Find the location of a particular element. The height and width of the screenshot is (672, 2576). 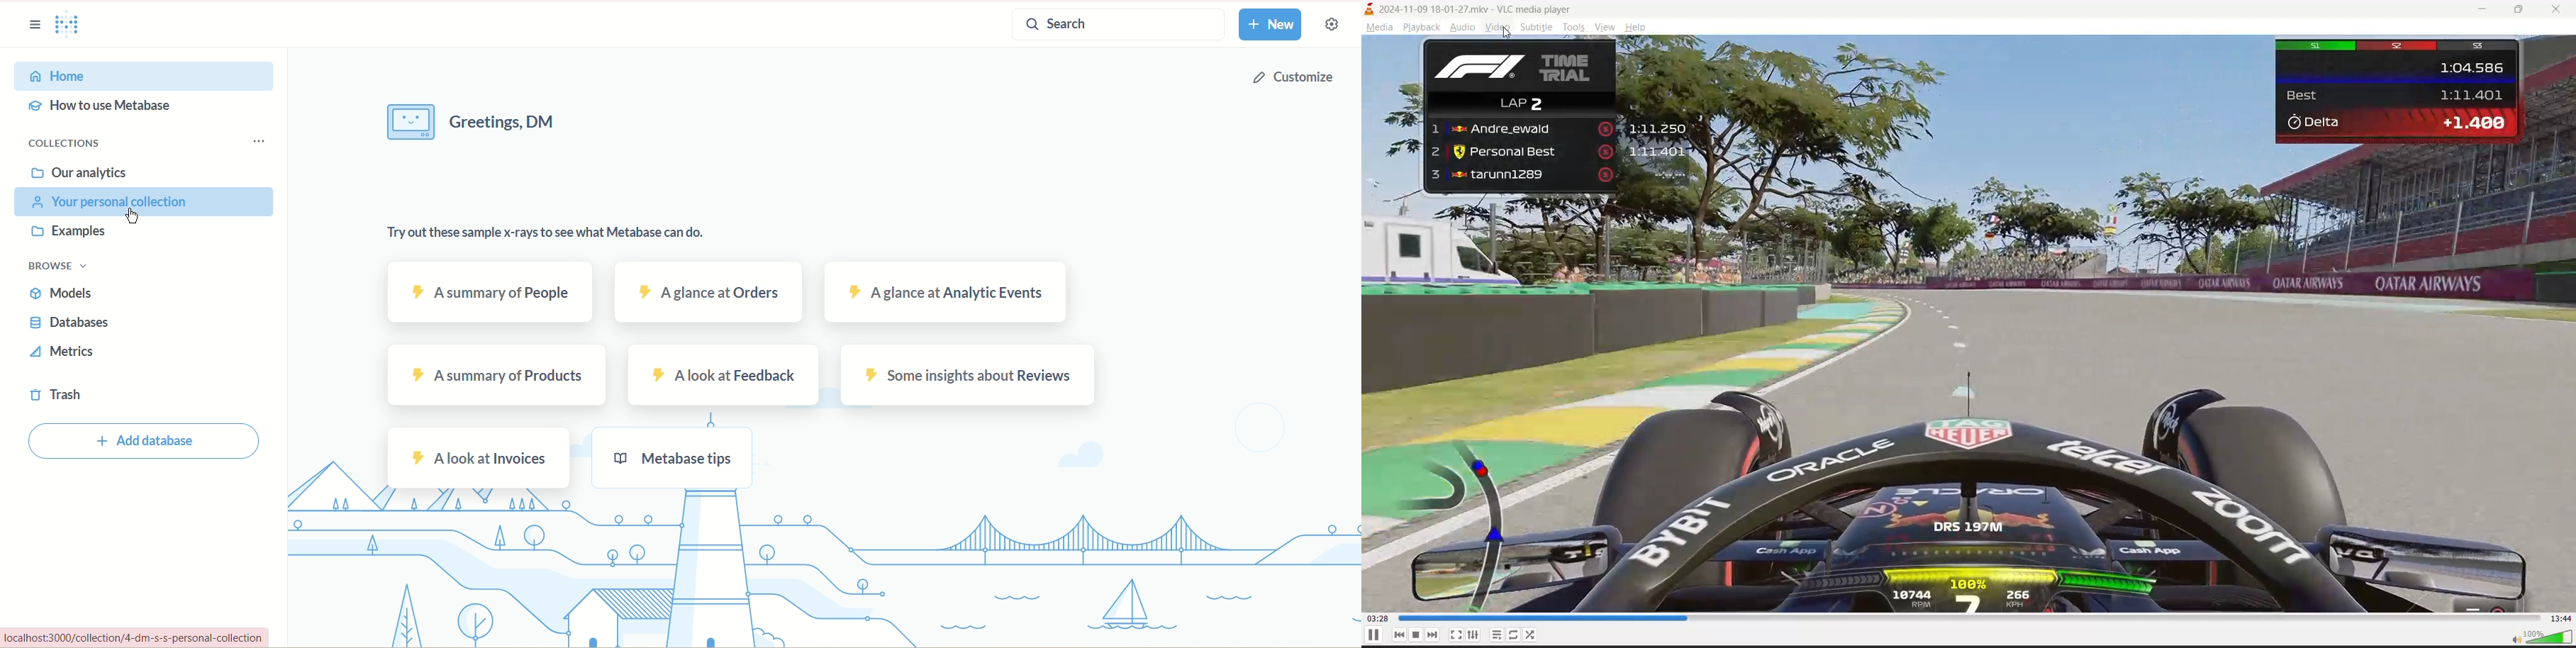

track slider is located at coordinates (1964, 618).